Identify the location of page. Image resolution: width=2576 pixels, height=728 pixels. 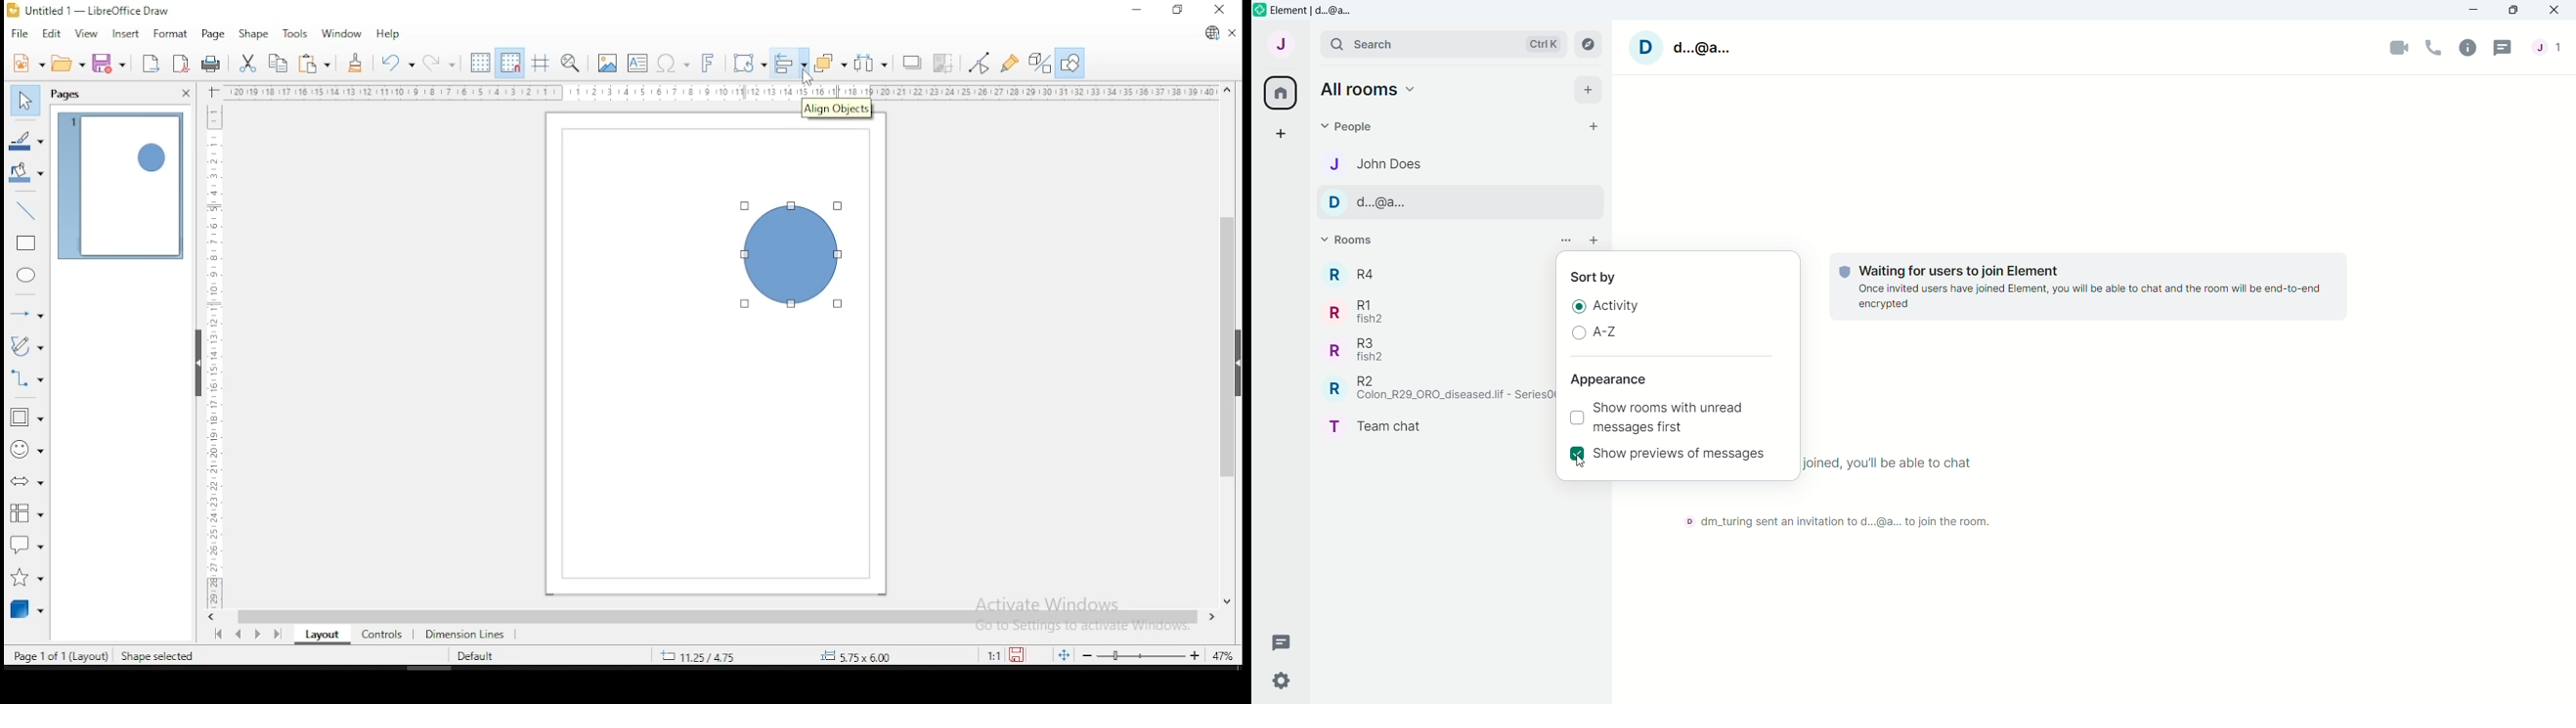
(212, 35).